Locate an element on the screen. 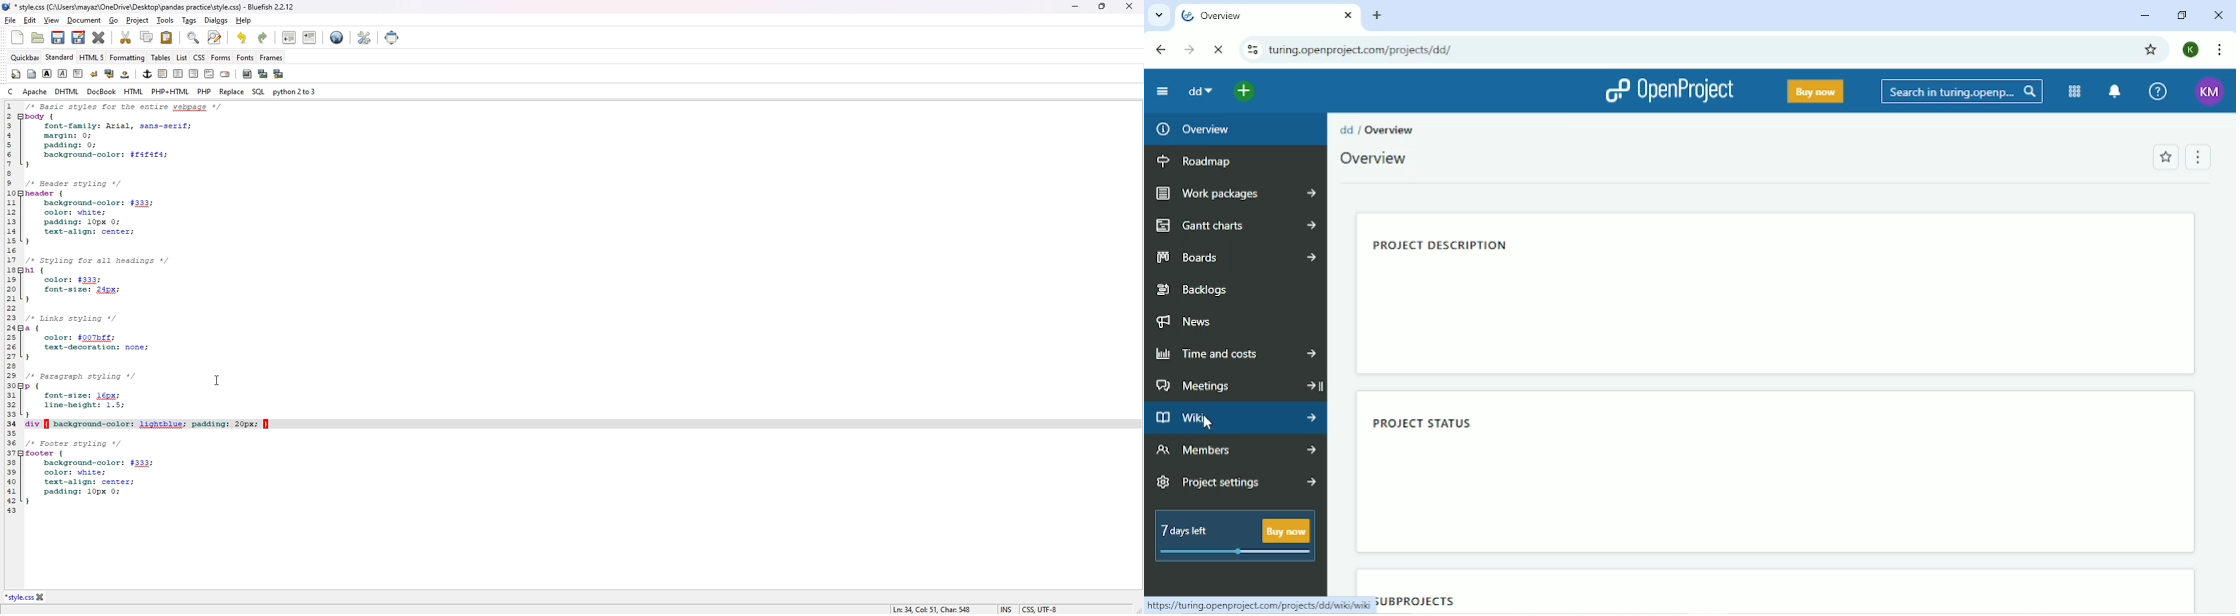  dialogs is located at coordinates (216, 20).